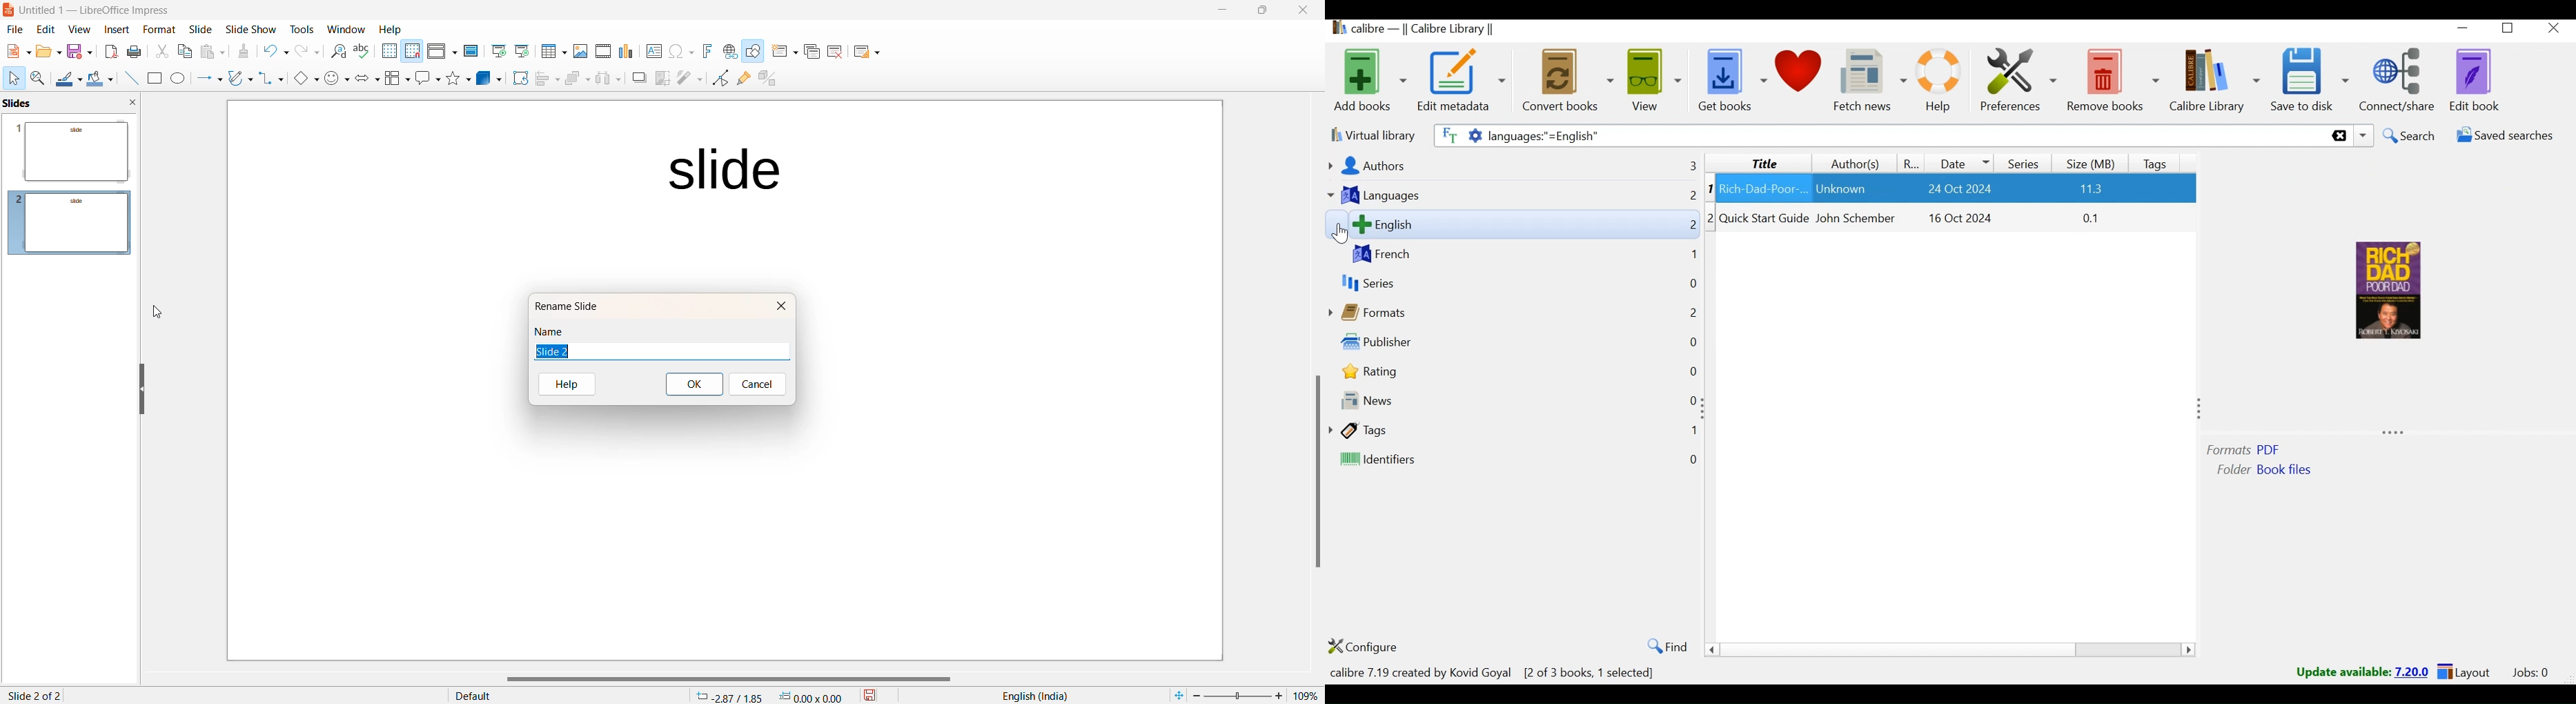  What do you see at coordinates (575, 383) in the screenshot?
I see `help` at bounding box center [575, 383].